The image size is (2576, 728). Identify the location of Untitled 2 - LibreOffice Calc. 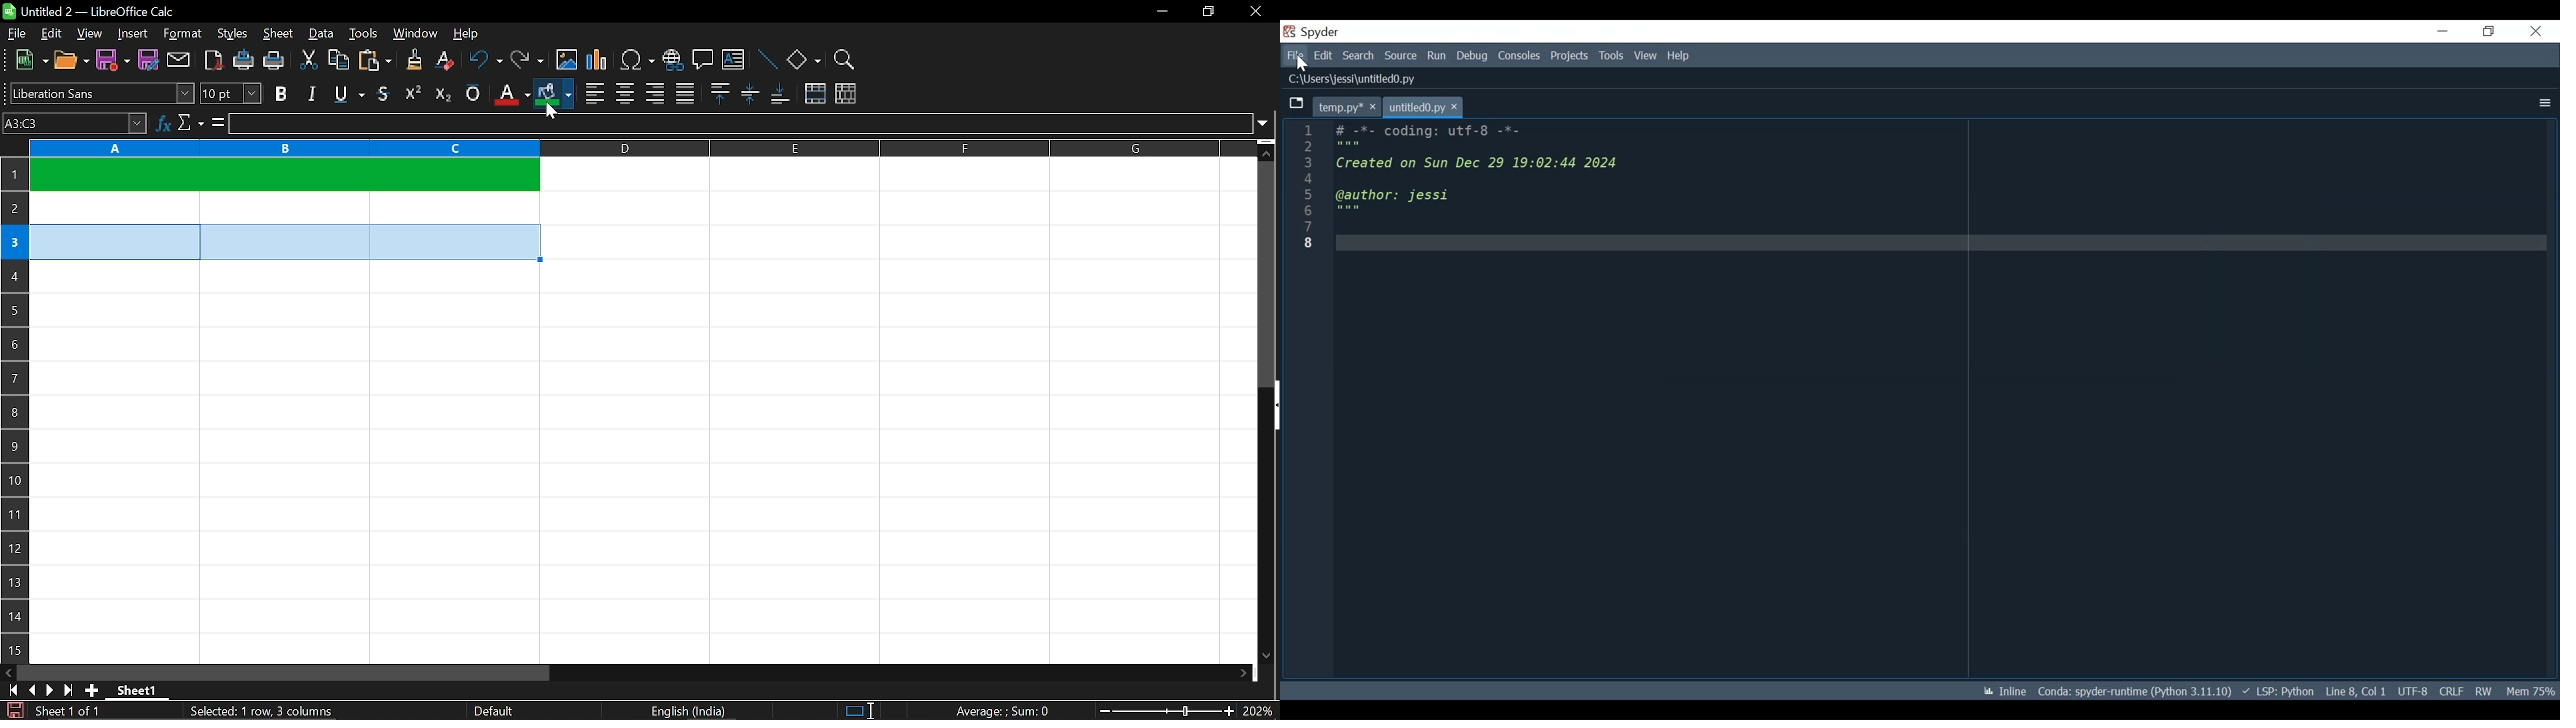
(90, 11).